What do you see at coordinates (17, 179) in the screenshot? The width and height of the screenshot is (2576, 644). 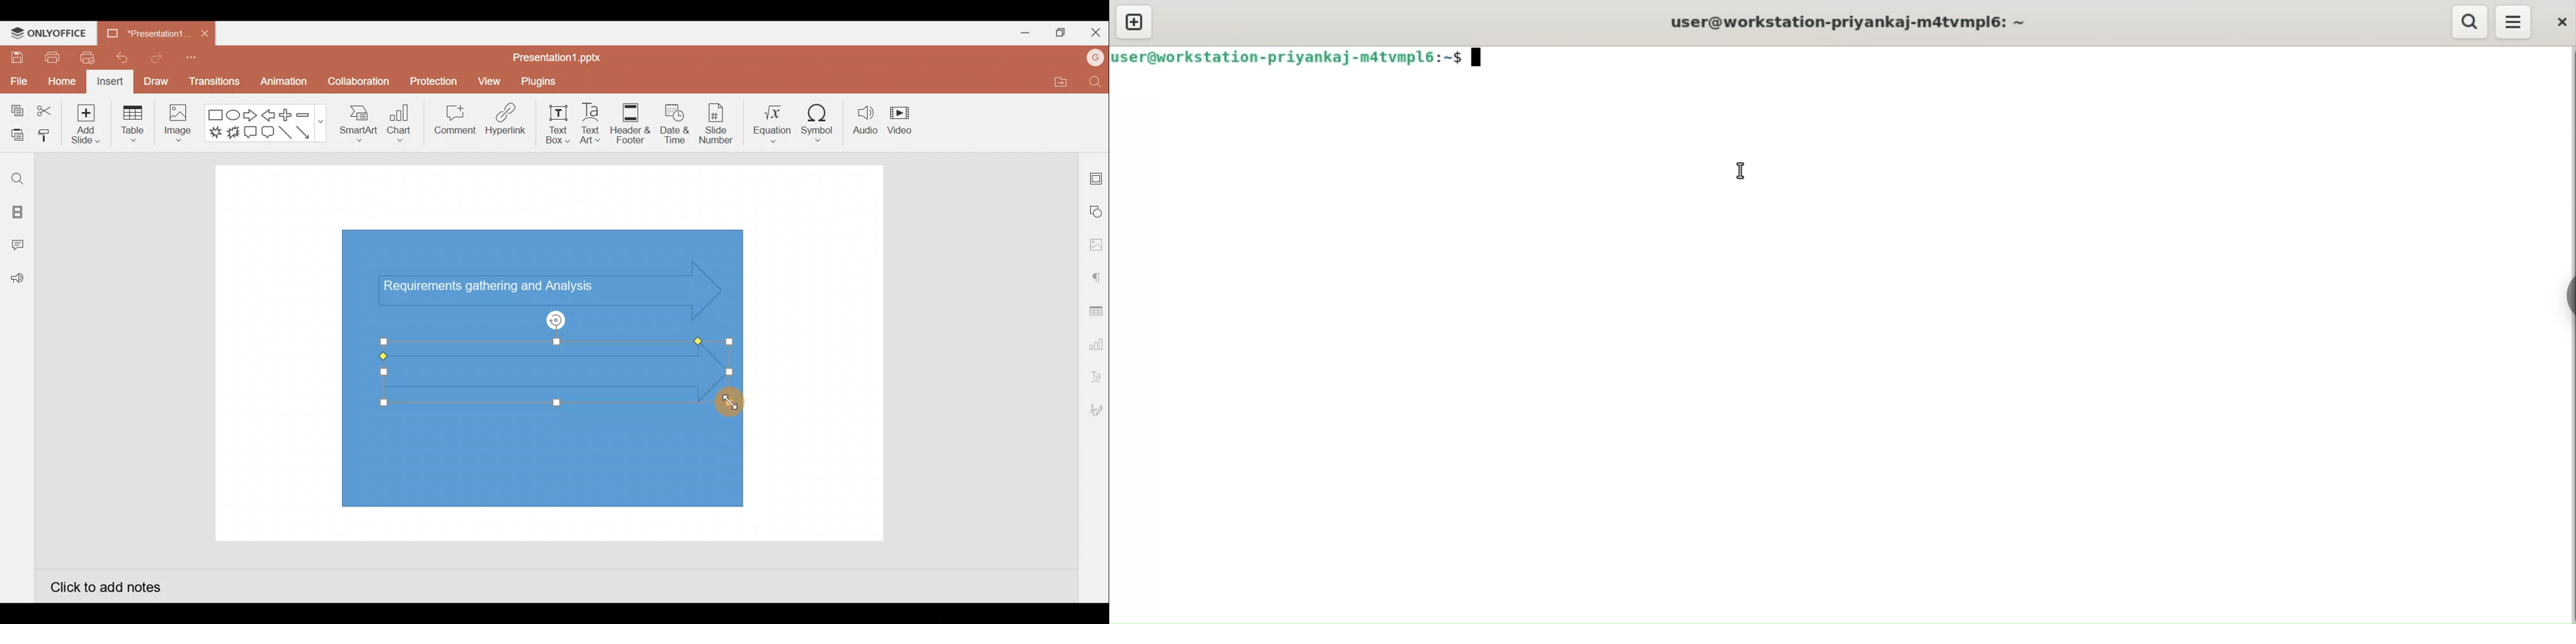 I see `Find` at bounding box center [17, 179].